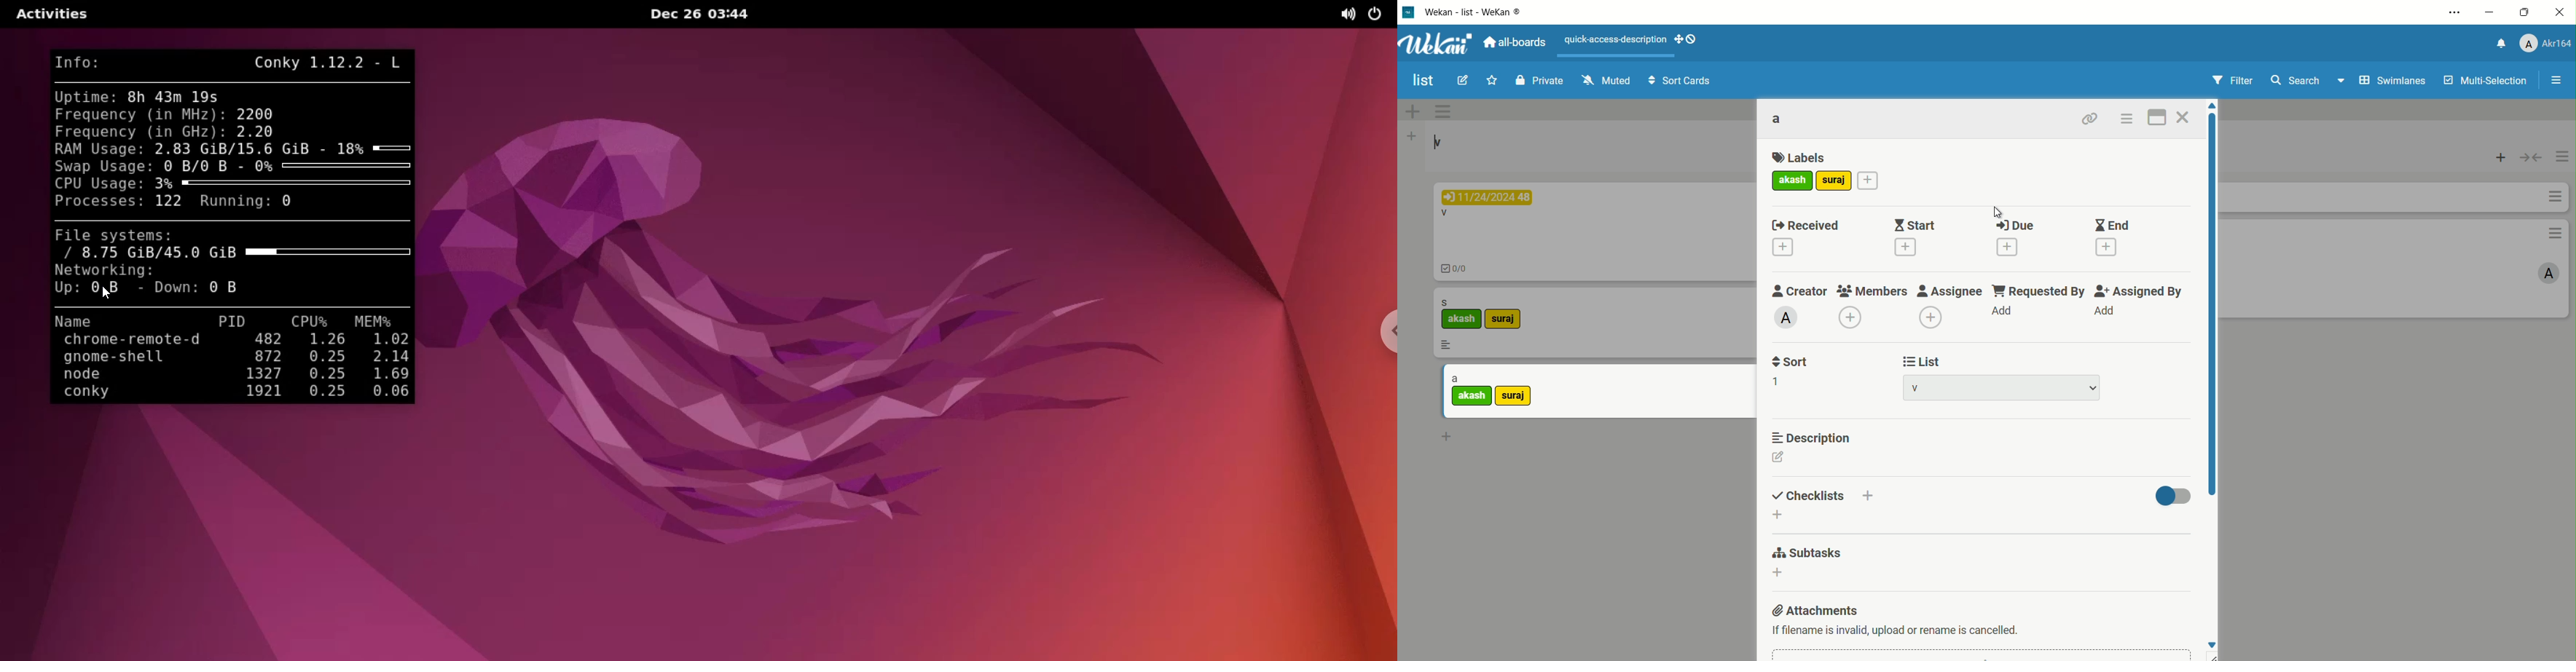 This screenshot has width=2576, height=672. What do you see at coordinates (1778, 456) in the screenshot?
I see `edit description` at bounding box center [1778, 456].